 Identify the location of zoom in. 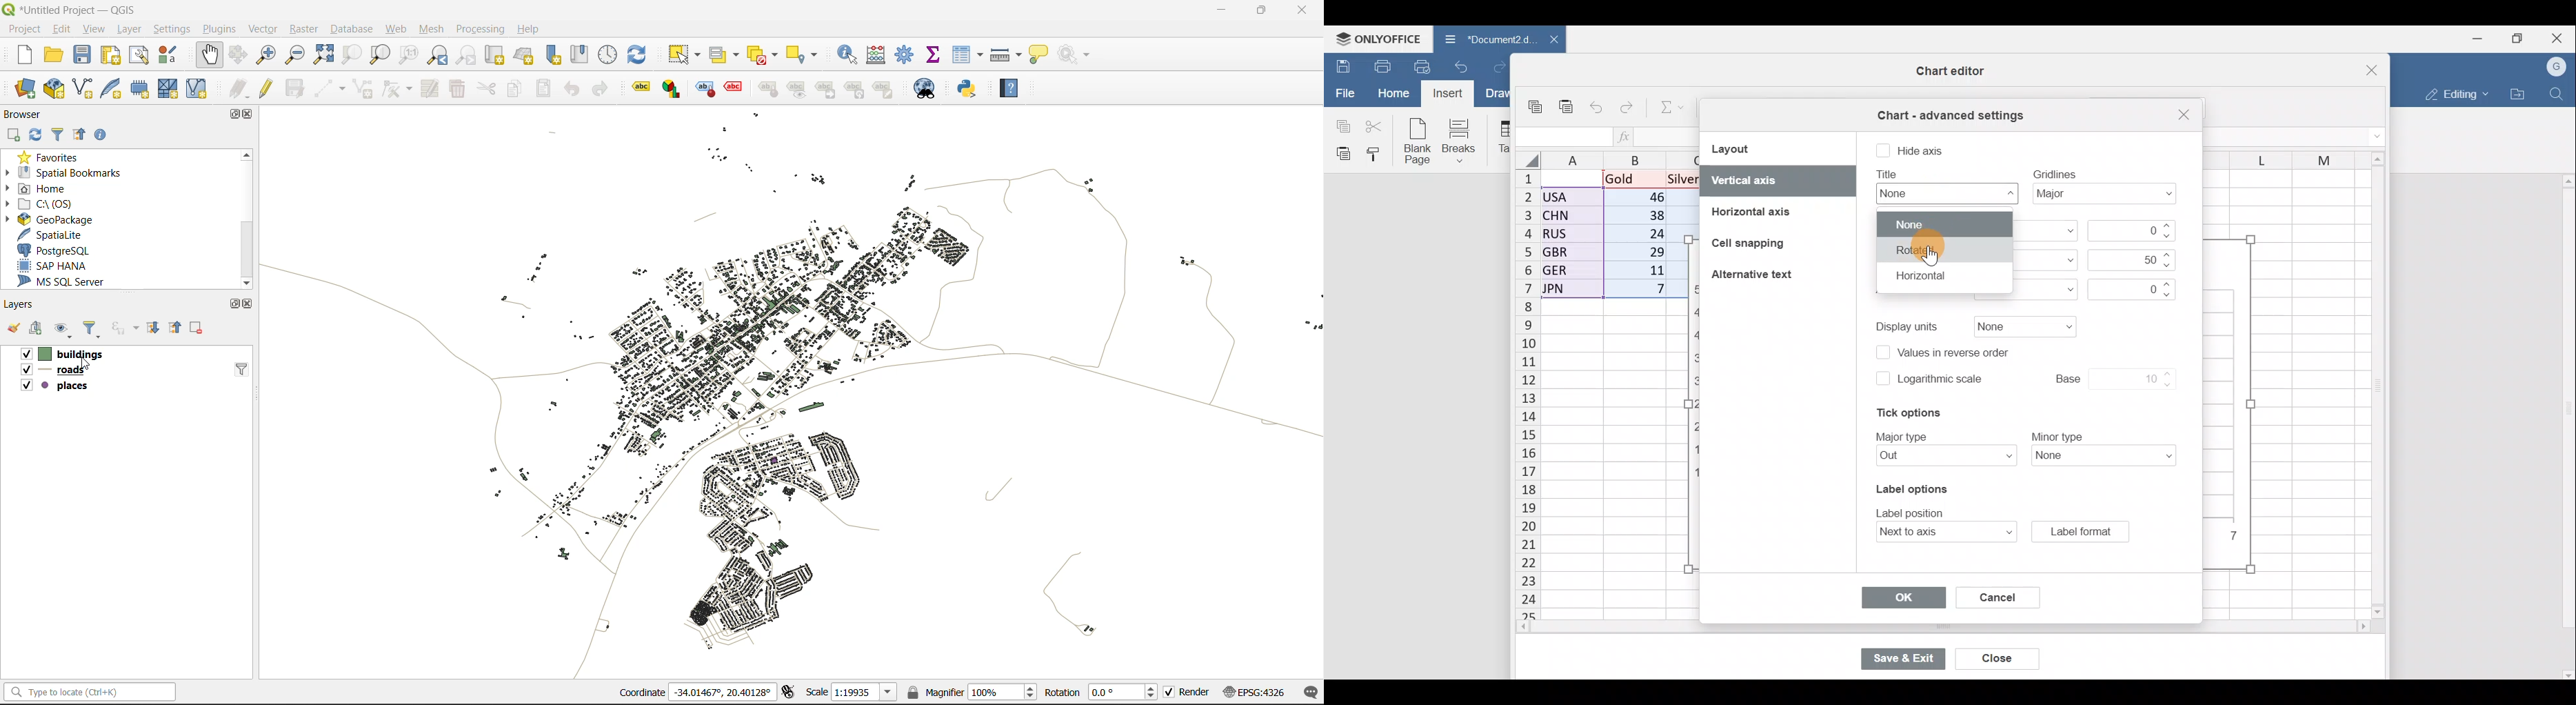
(265, 57).